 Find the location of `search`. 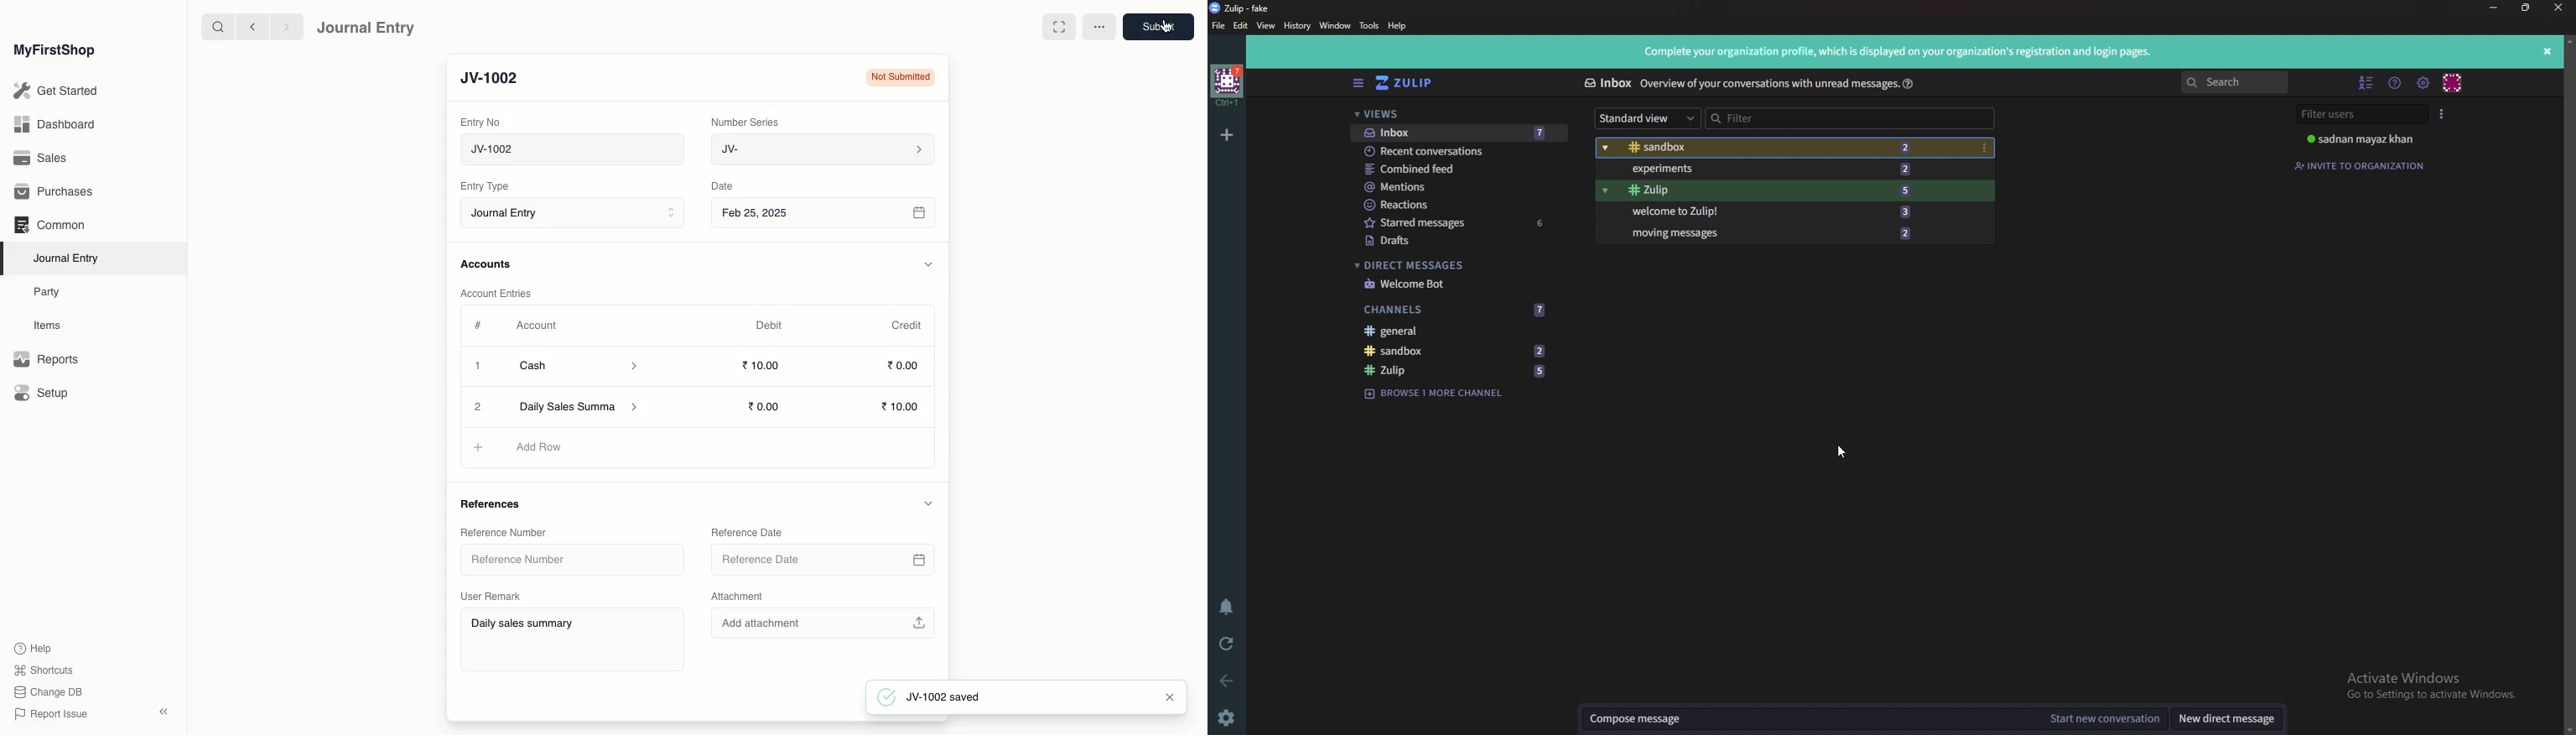

search is located at coordinates (214, 27).